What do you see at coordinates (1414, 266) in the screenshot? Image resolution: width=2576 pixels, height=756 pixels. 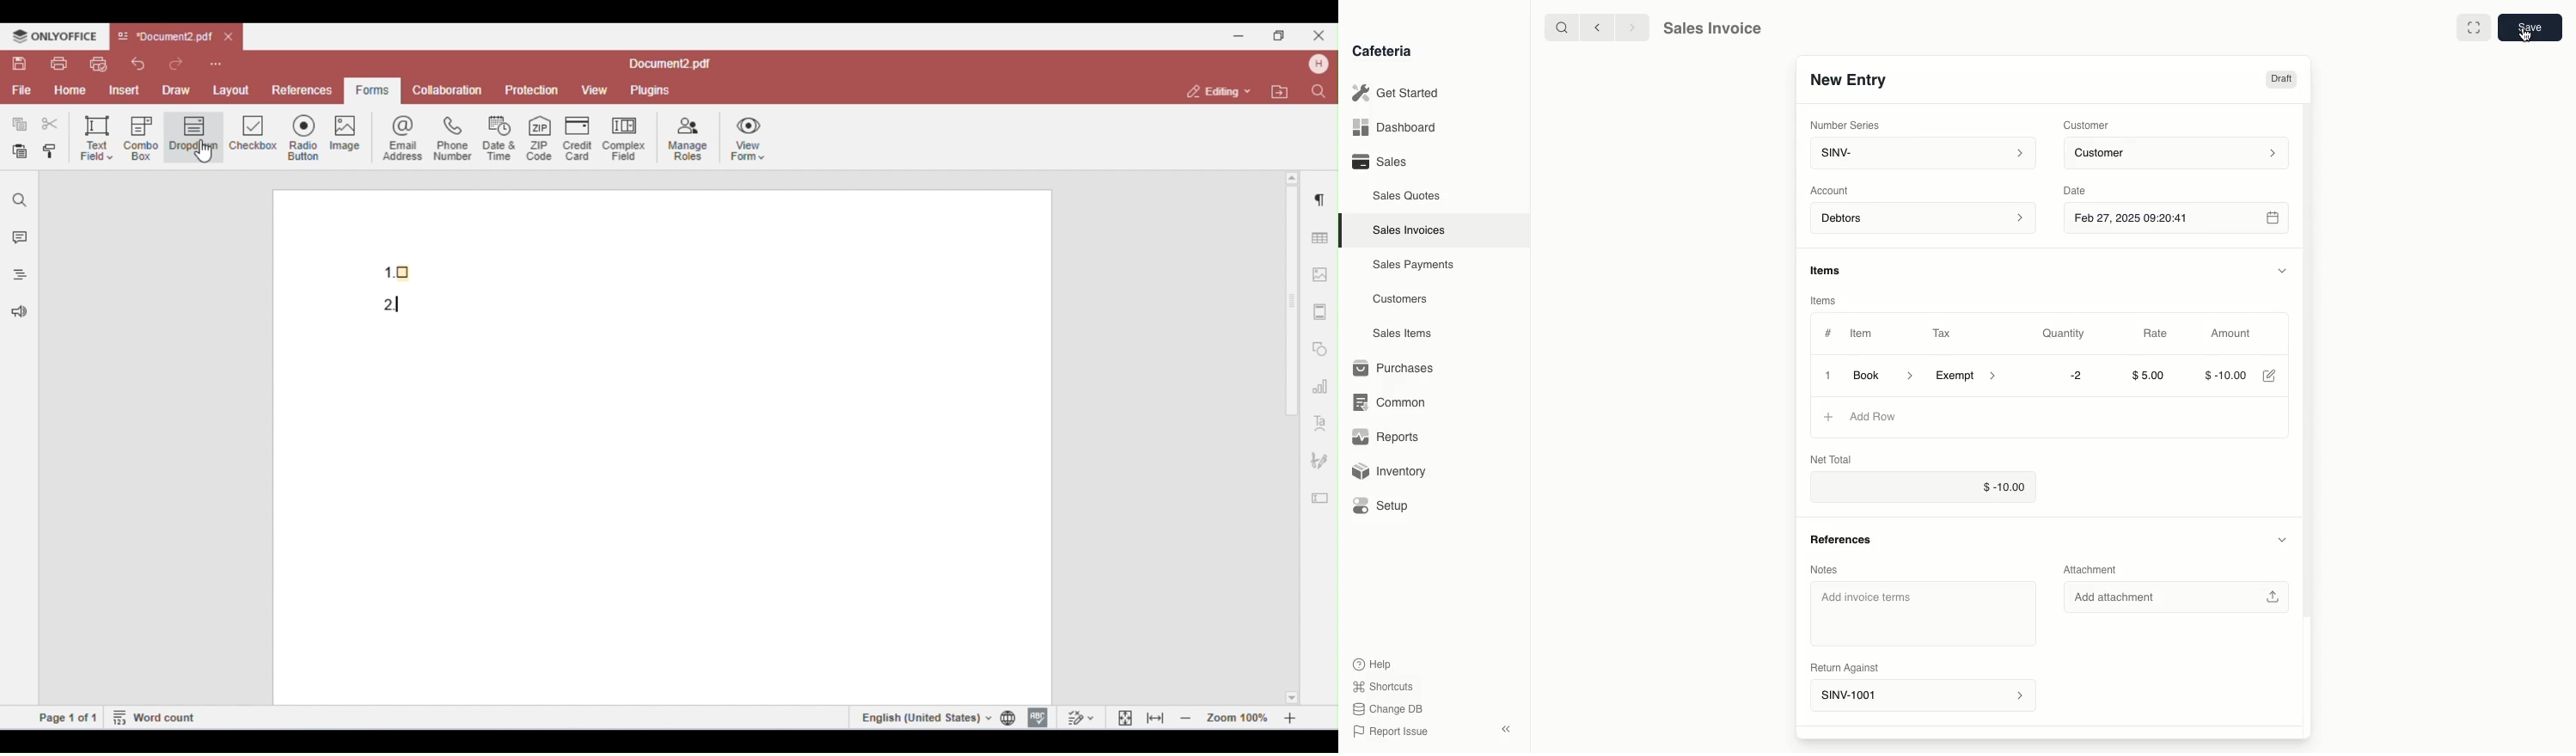 I see `Sales Payments` at bounding box center [1414, 266].